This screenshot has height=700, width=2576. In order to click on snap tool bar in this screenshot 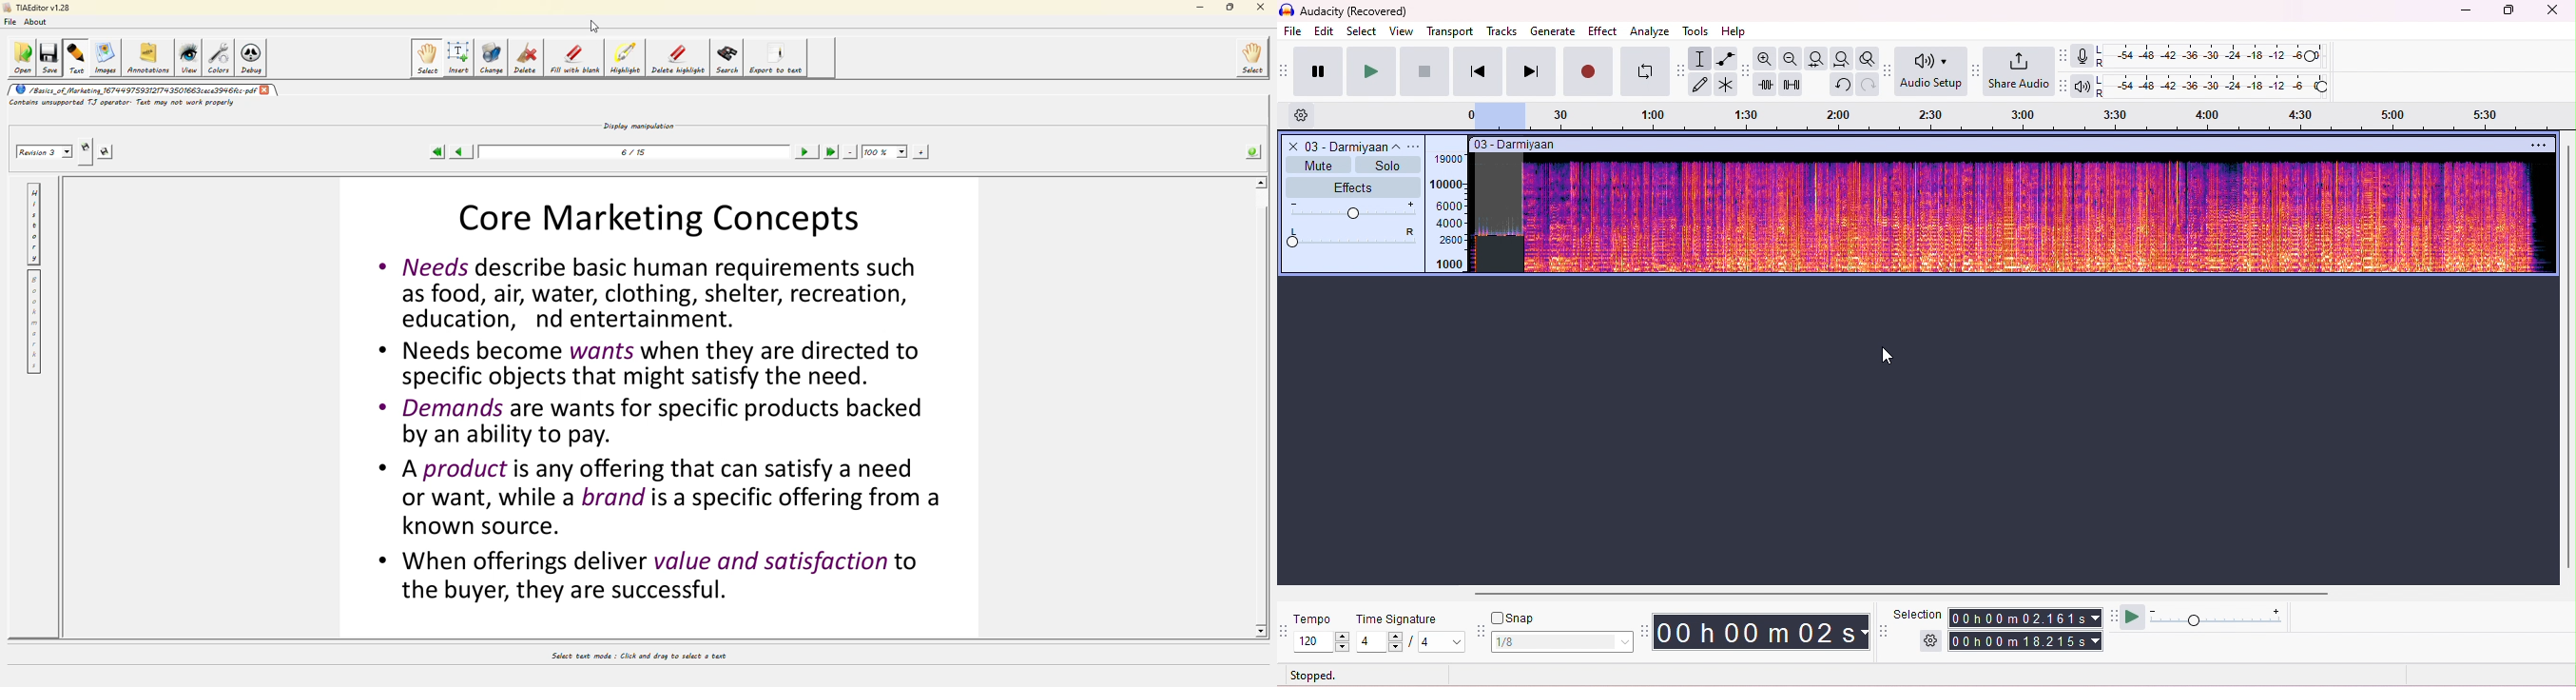, I will do `click(1482, 629)`.